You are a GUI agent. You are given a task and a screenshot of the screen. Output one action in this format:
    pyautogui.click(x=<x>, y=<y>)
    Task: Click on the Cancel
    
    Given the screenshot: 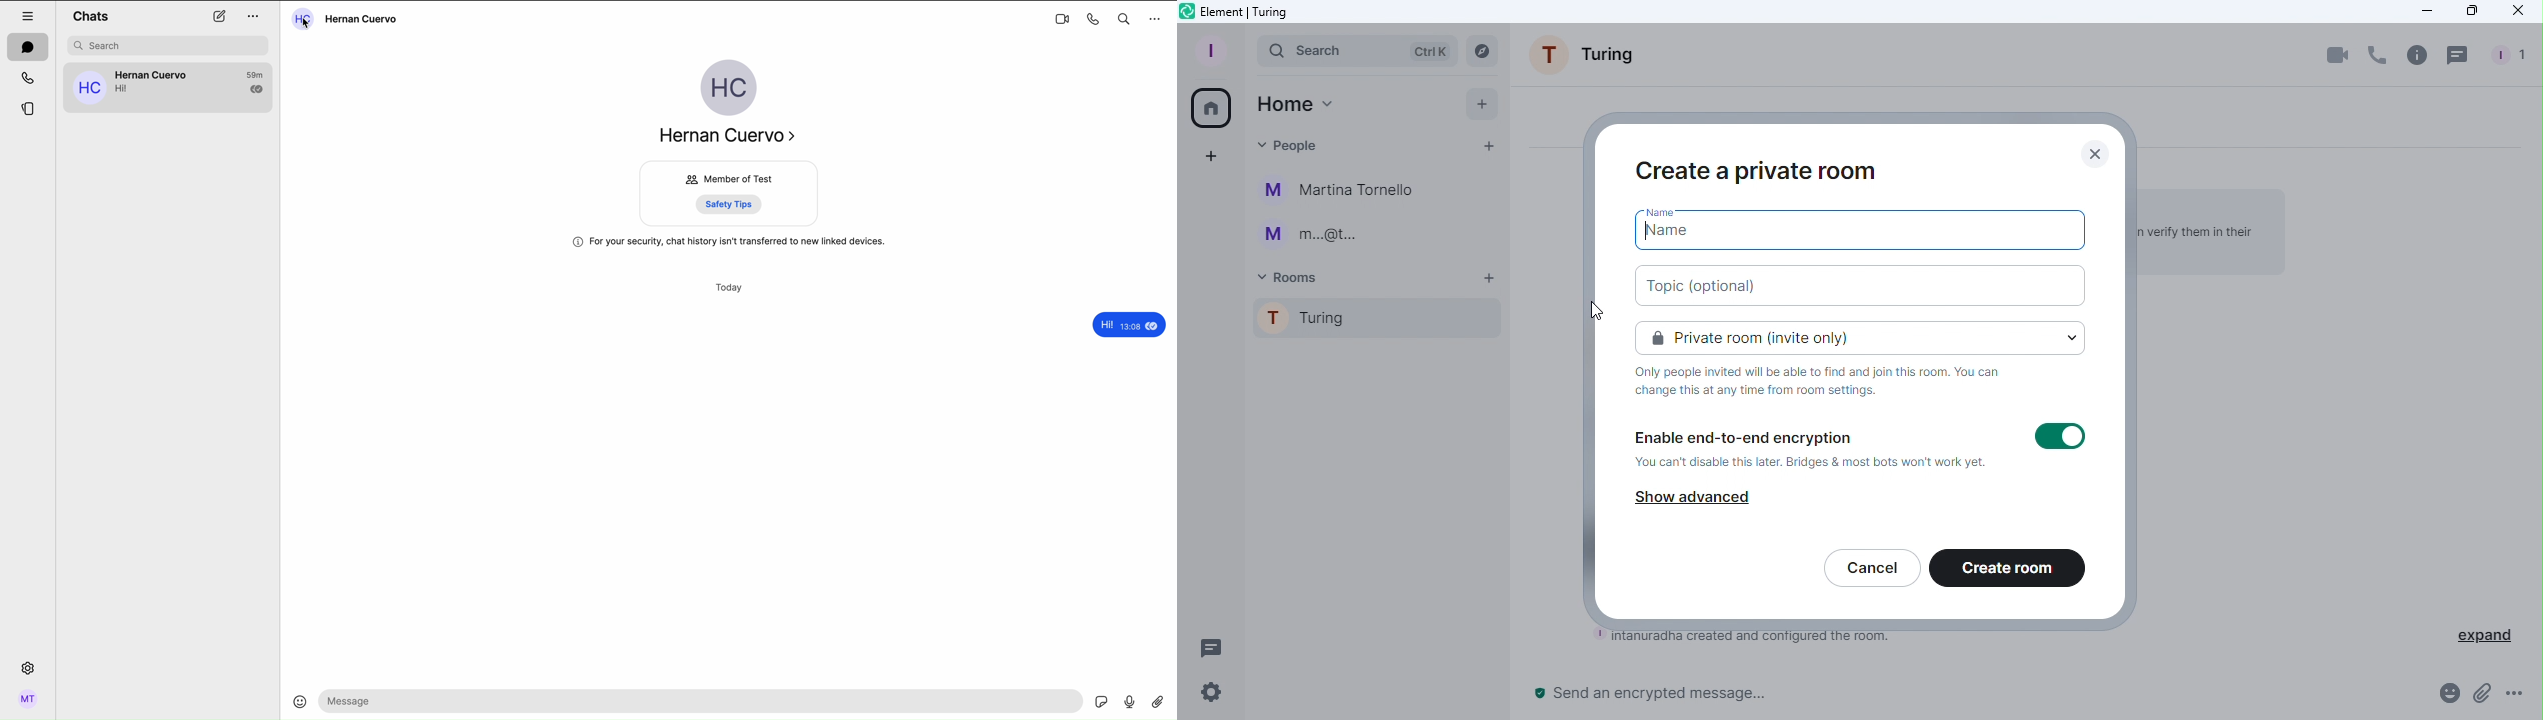 What is the action you would take?
    pyautogui.click(x=1871, y=570)
    